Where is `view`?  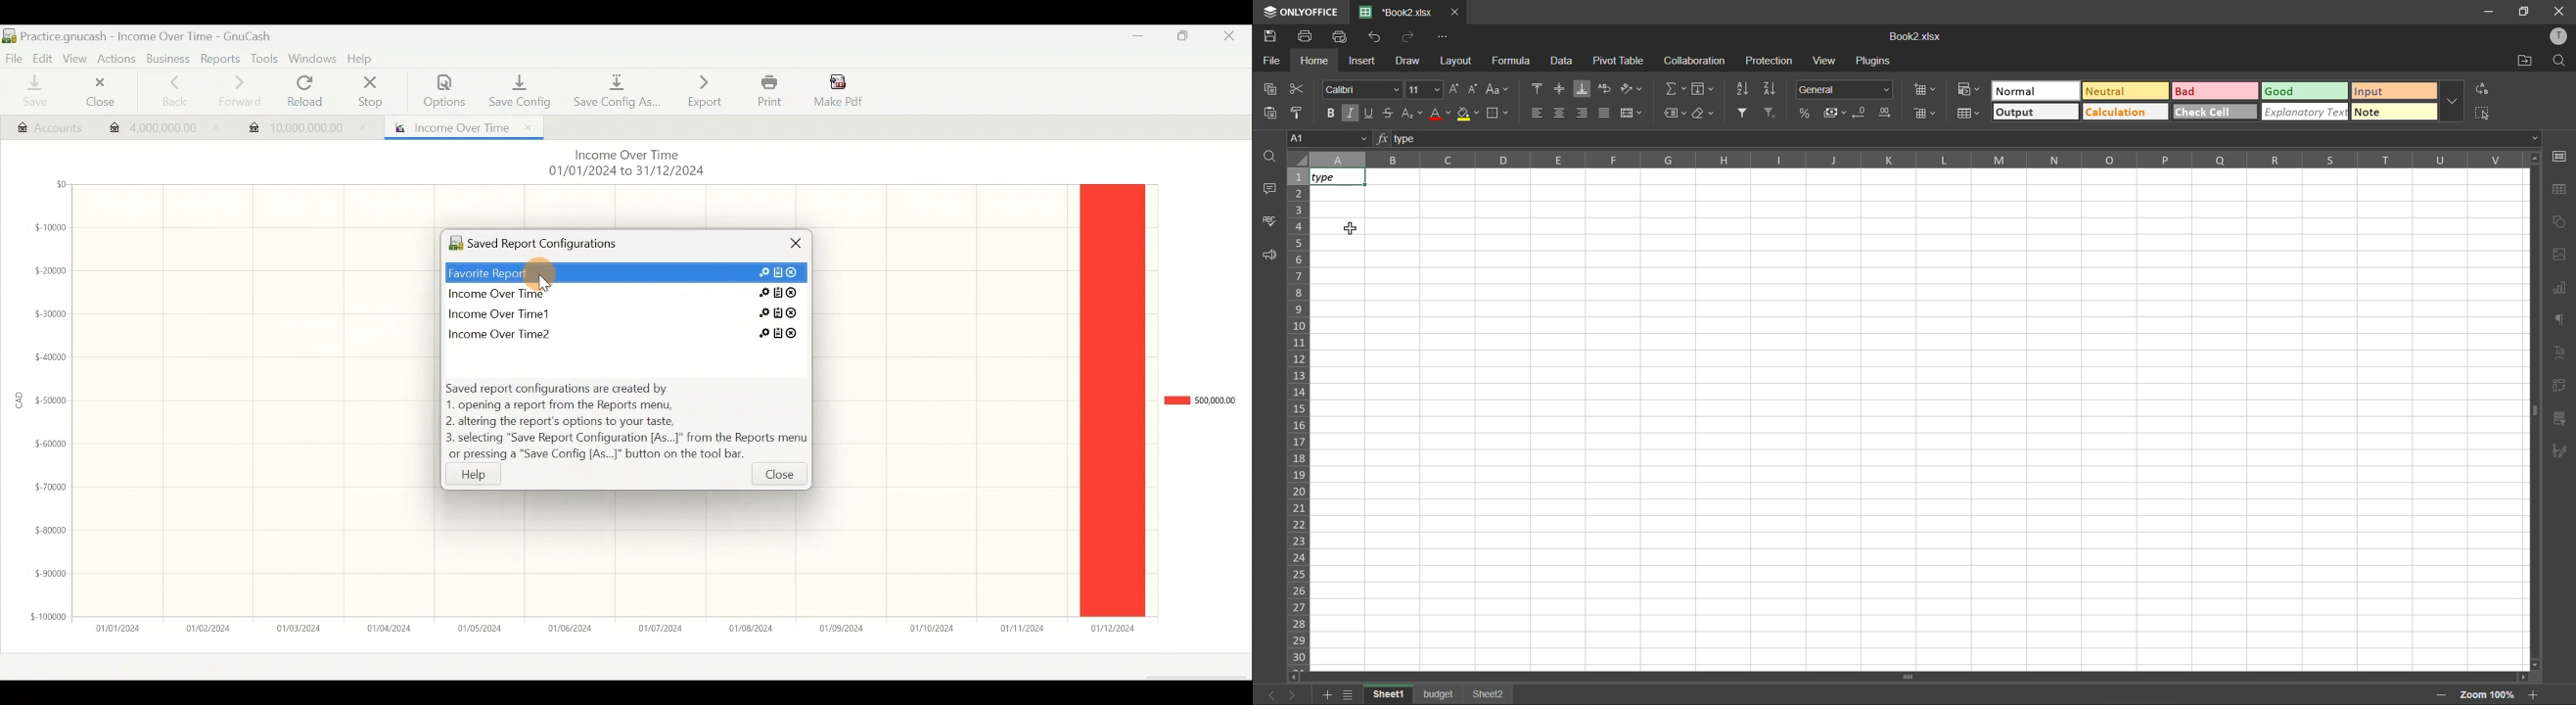 view is located at coordinates (1824, 62).